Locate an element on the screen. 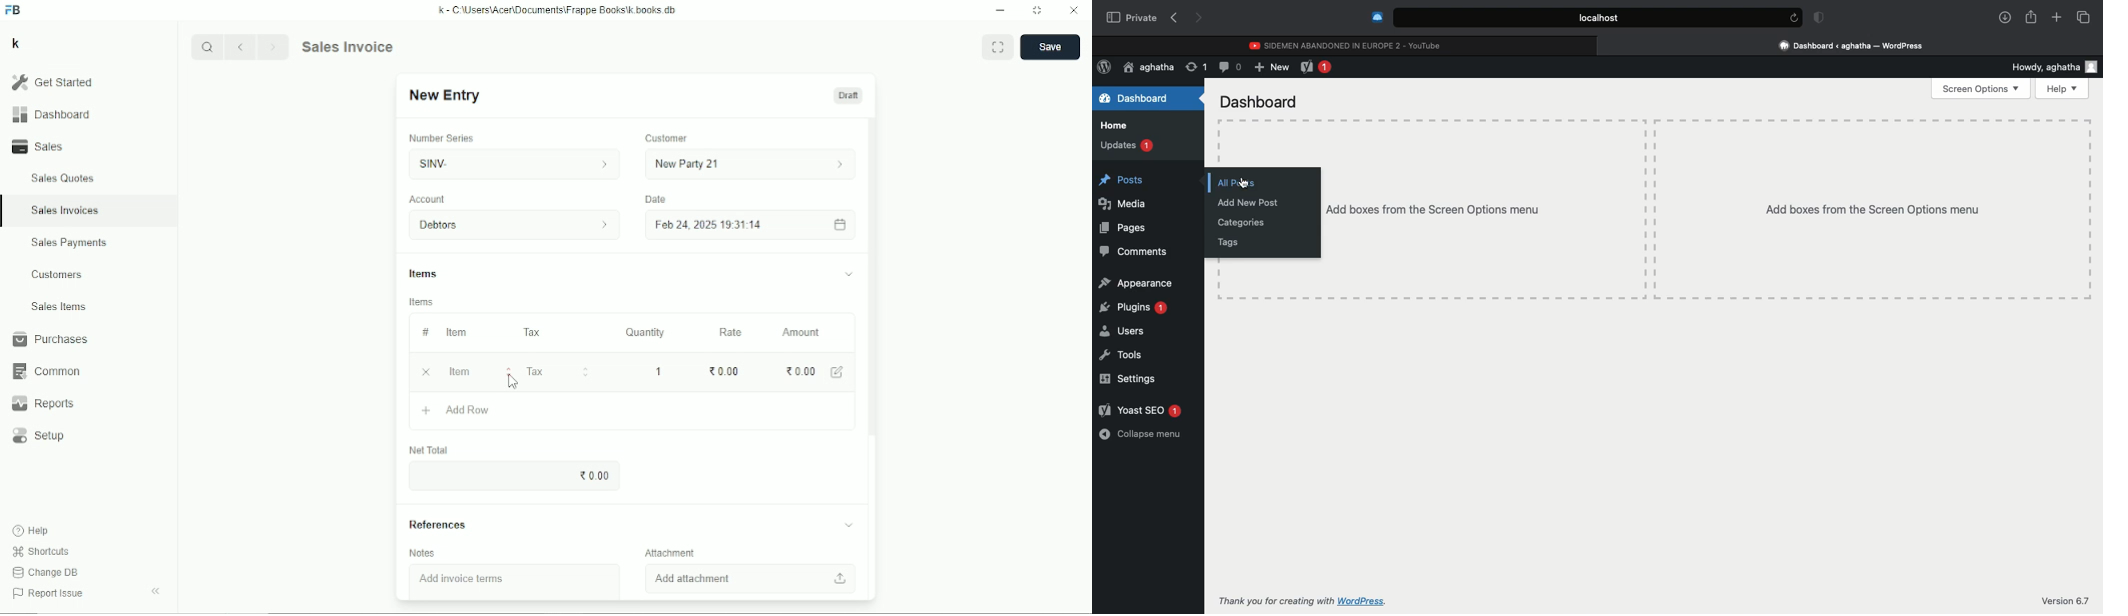 This screenshot has width=2128, height=616. Wordpress is located at coordinates (1105, 67).